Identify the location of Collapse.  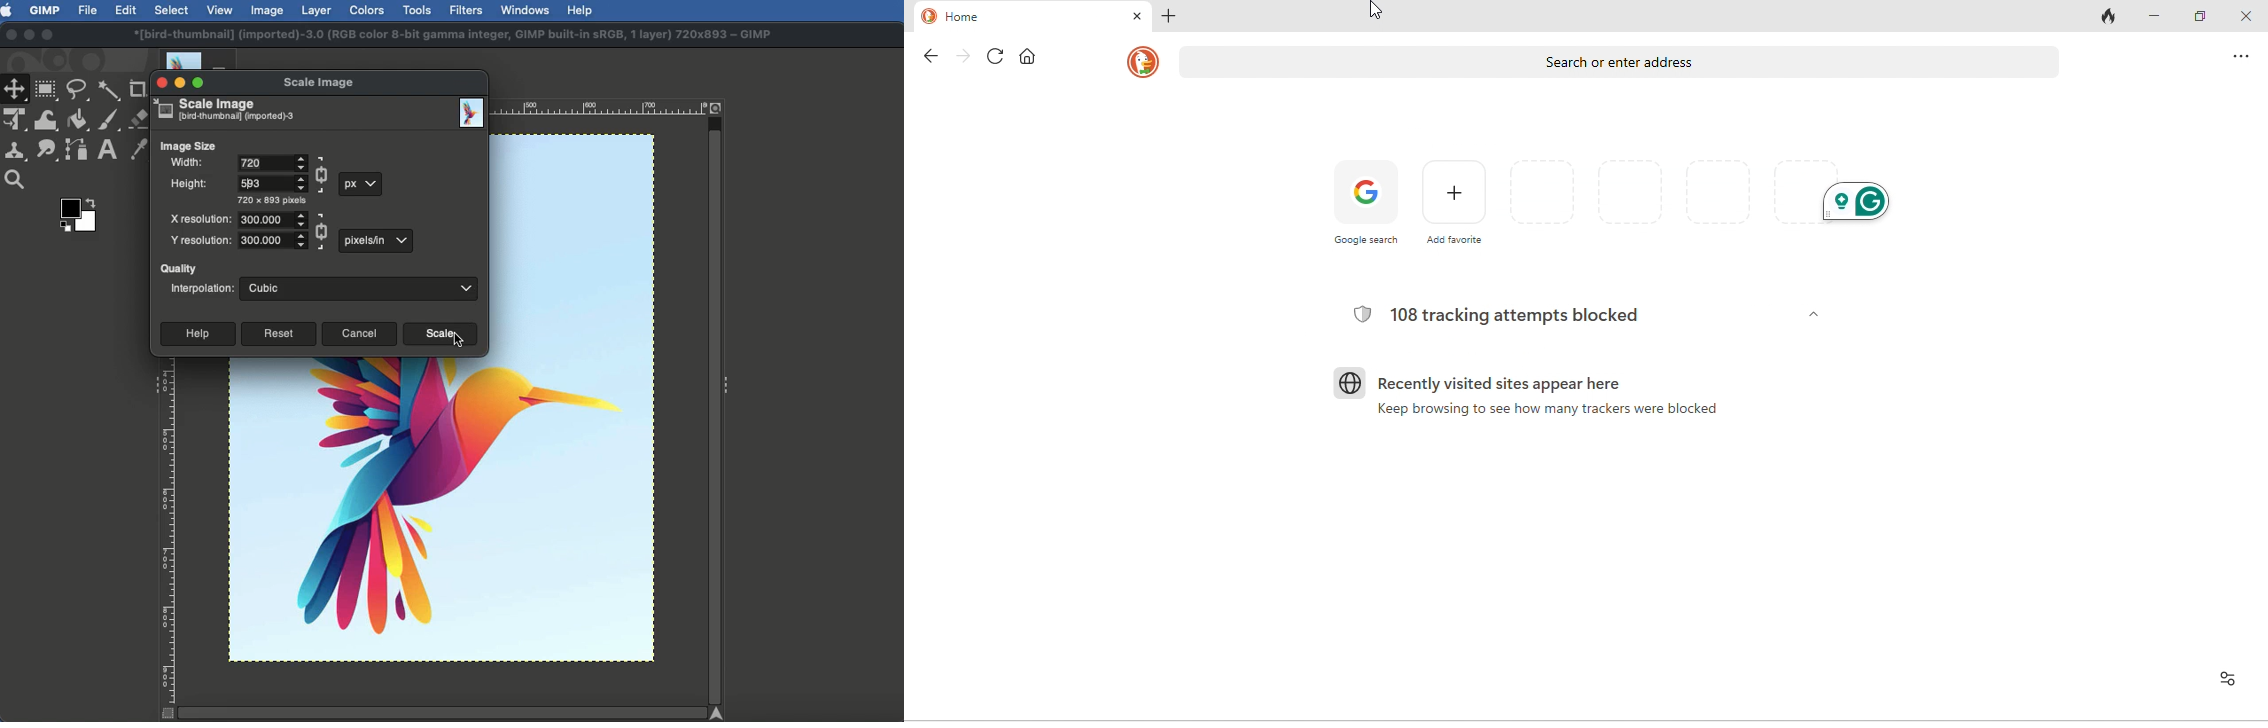
(726, 388).